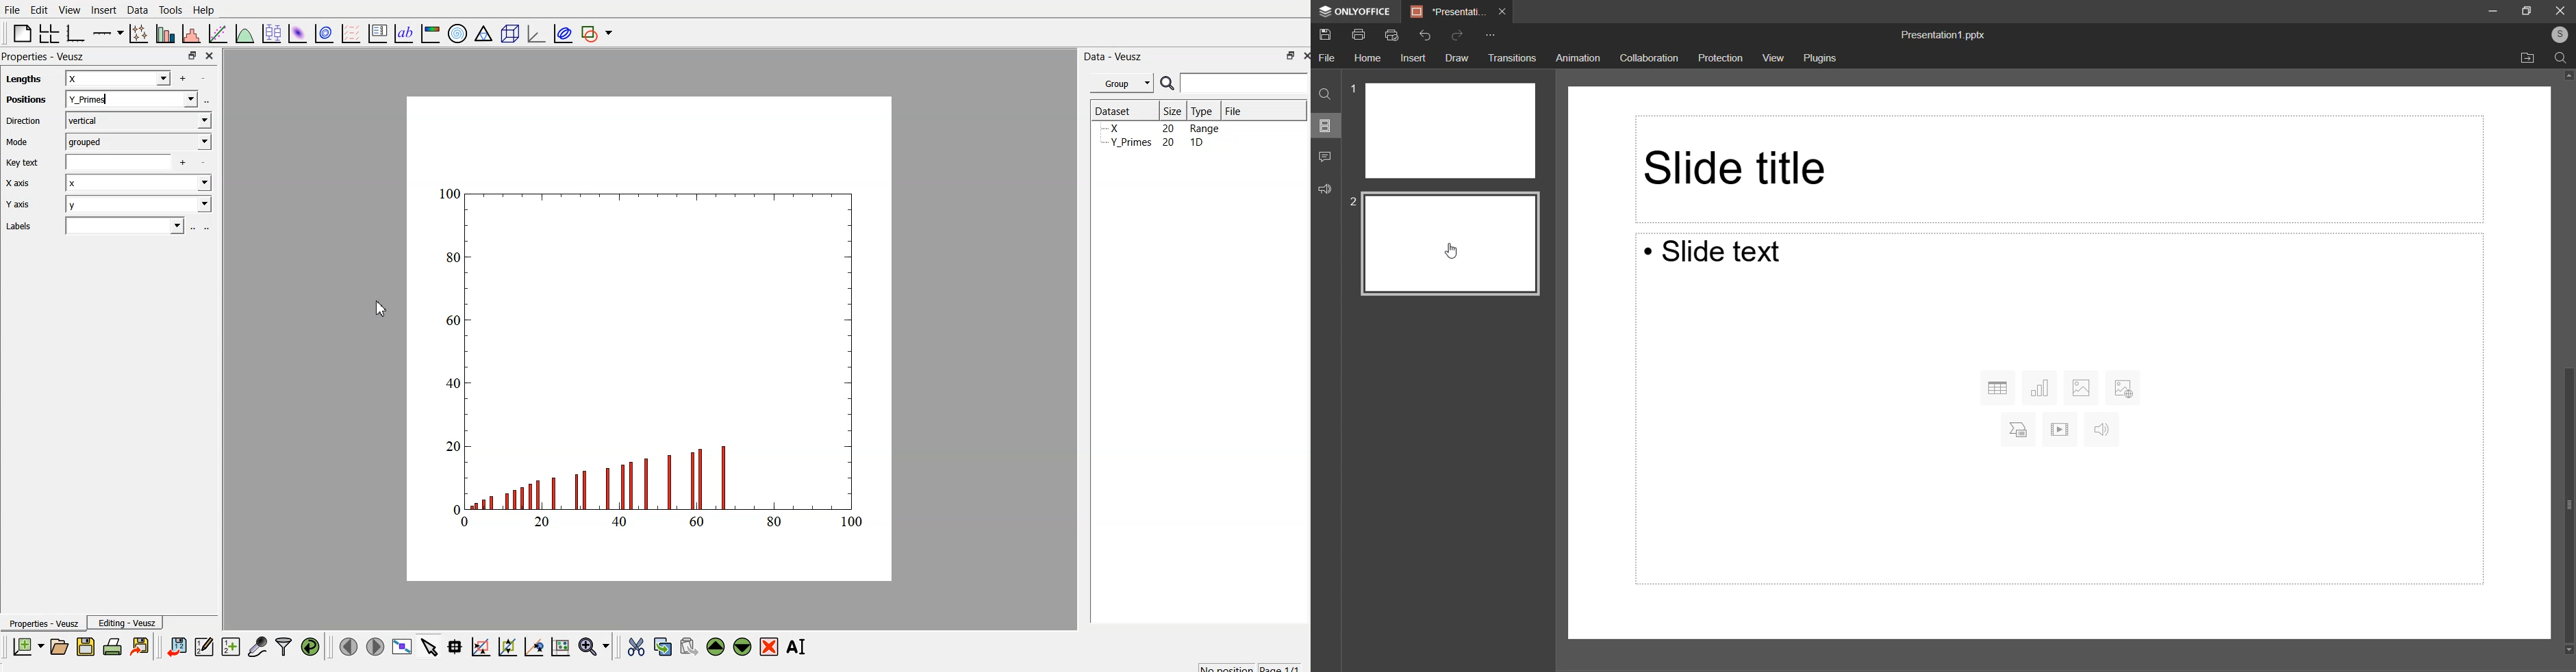  Describe the element at coordinates (601, 31) in the screenshot. I see `add shape to plot` at that location.